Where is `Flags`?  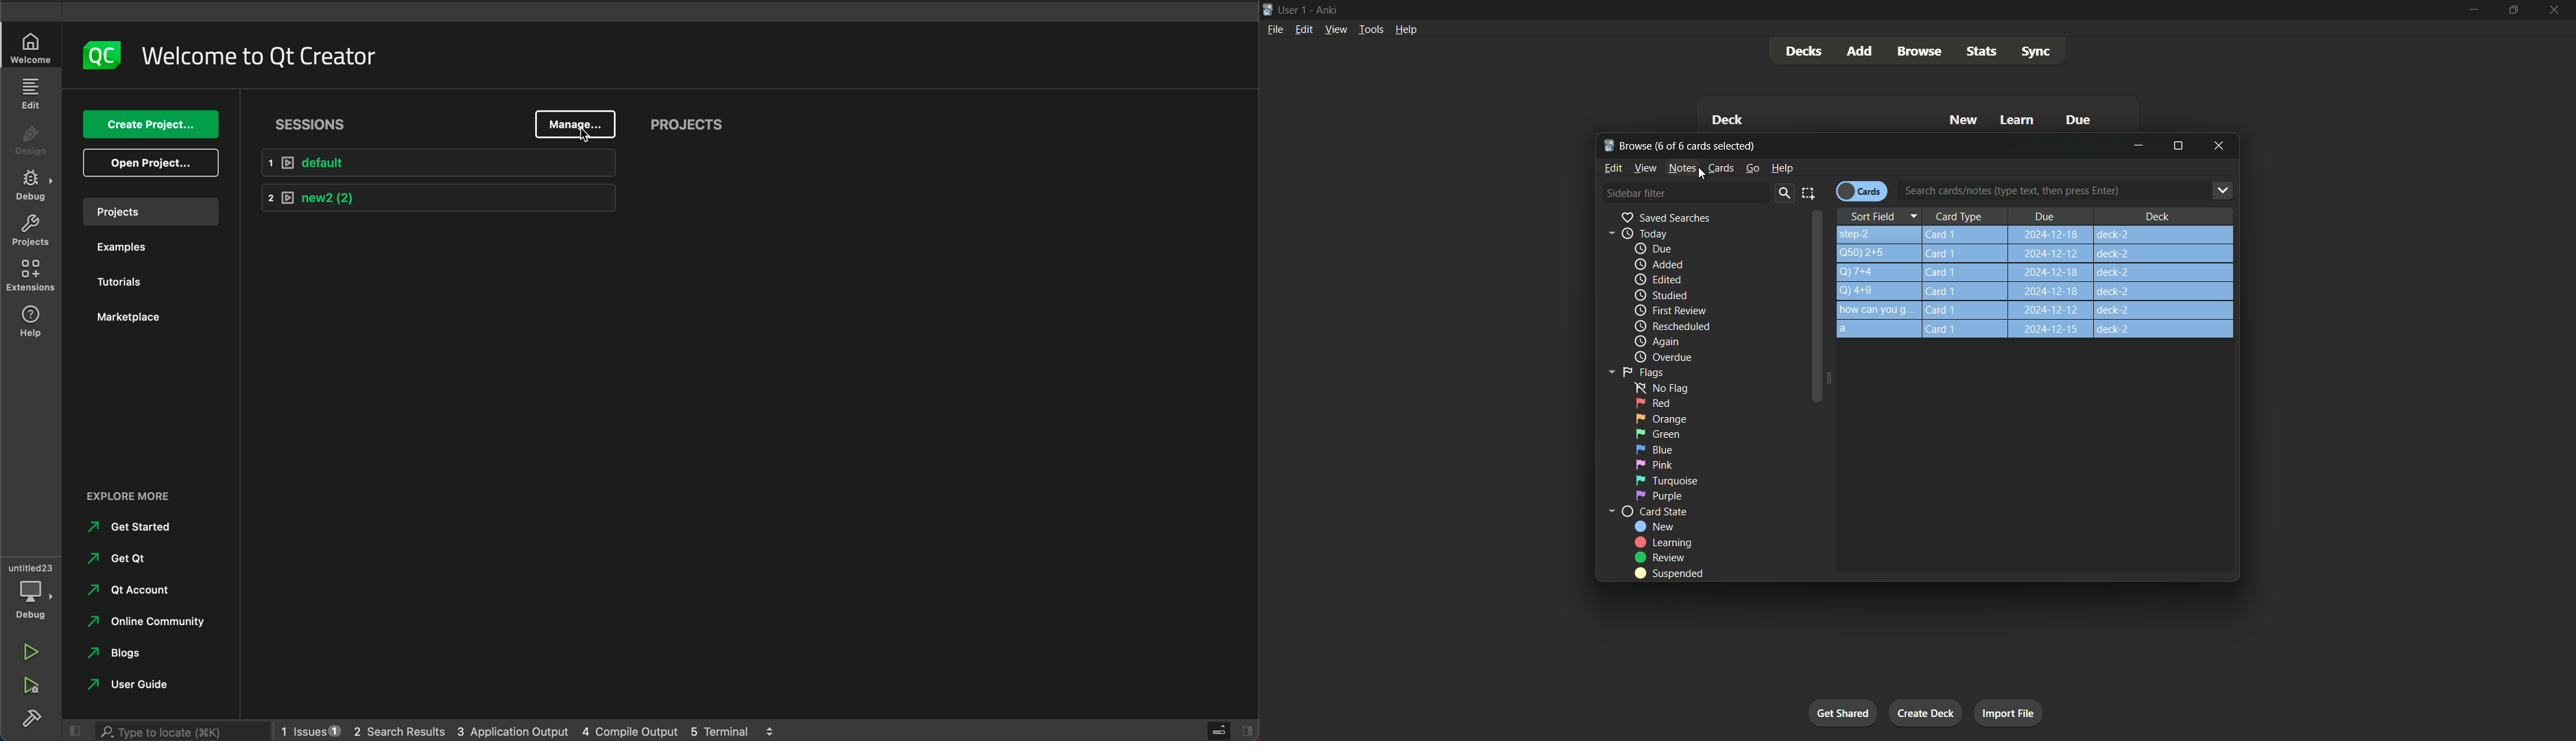
Flags is located at coordinates (1633, 371).